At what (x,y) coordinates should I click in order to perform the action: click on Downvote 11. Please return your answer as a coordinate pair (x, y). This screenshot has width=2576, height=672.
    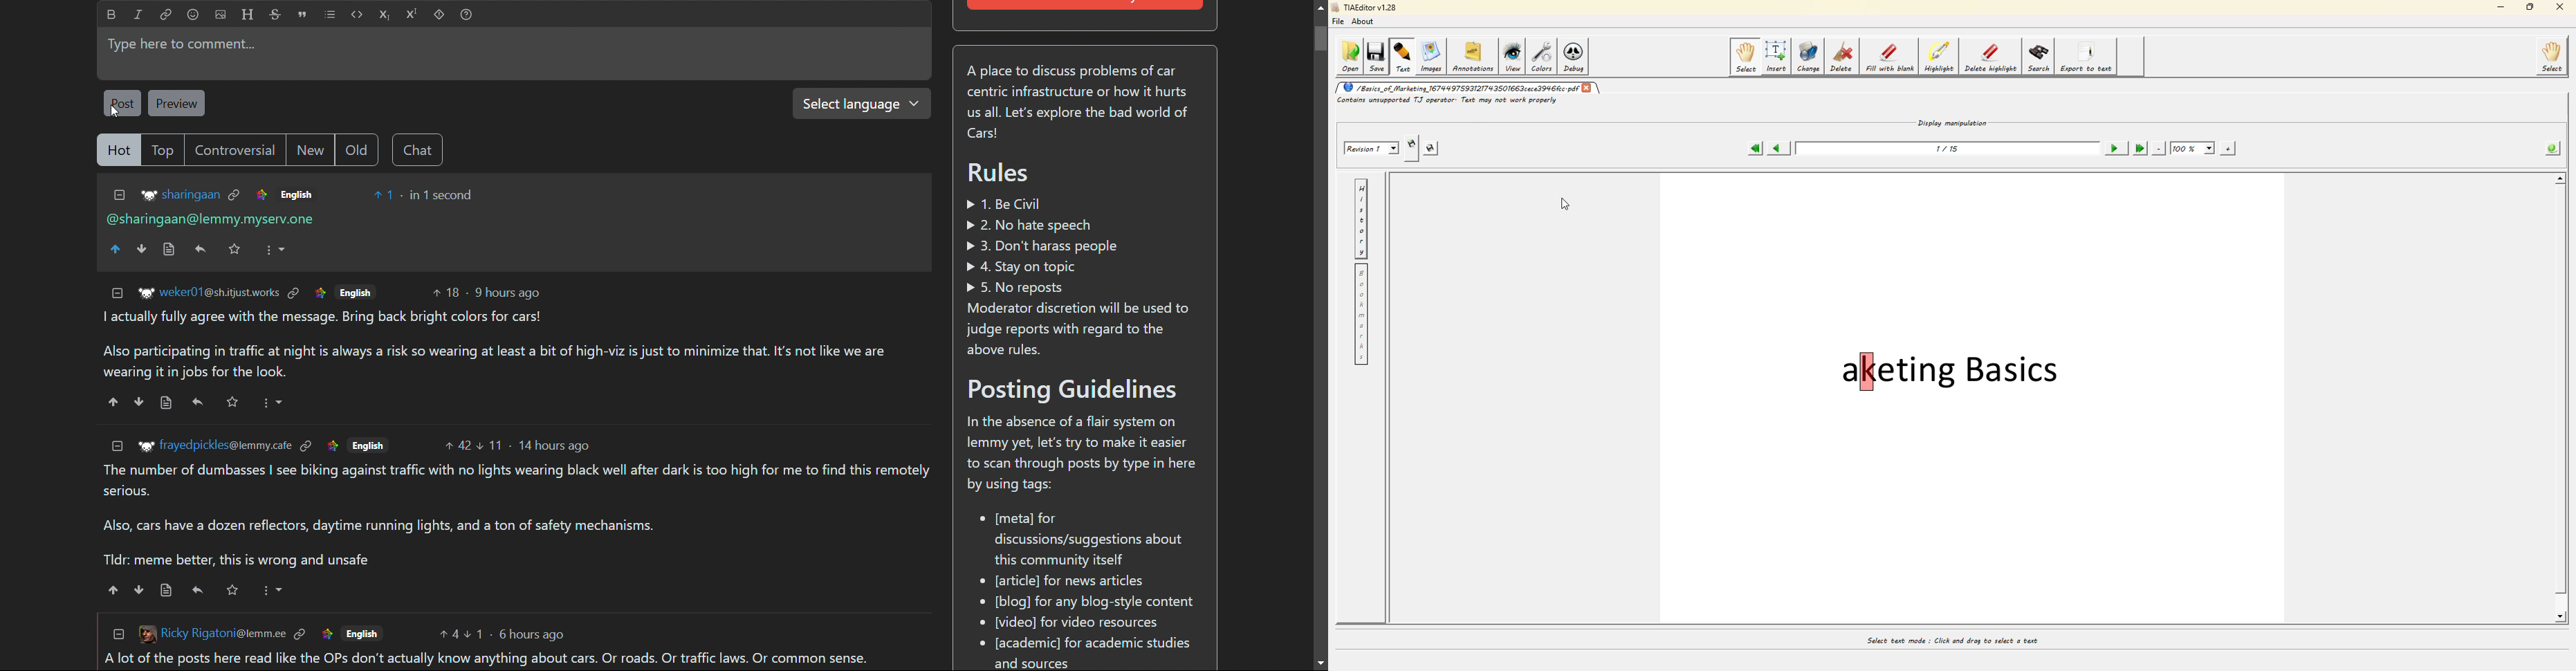
    Looking at the image, I should click on (491, 444).